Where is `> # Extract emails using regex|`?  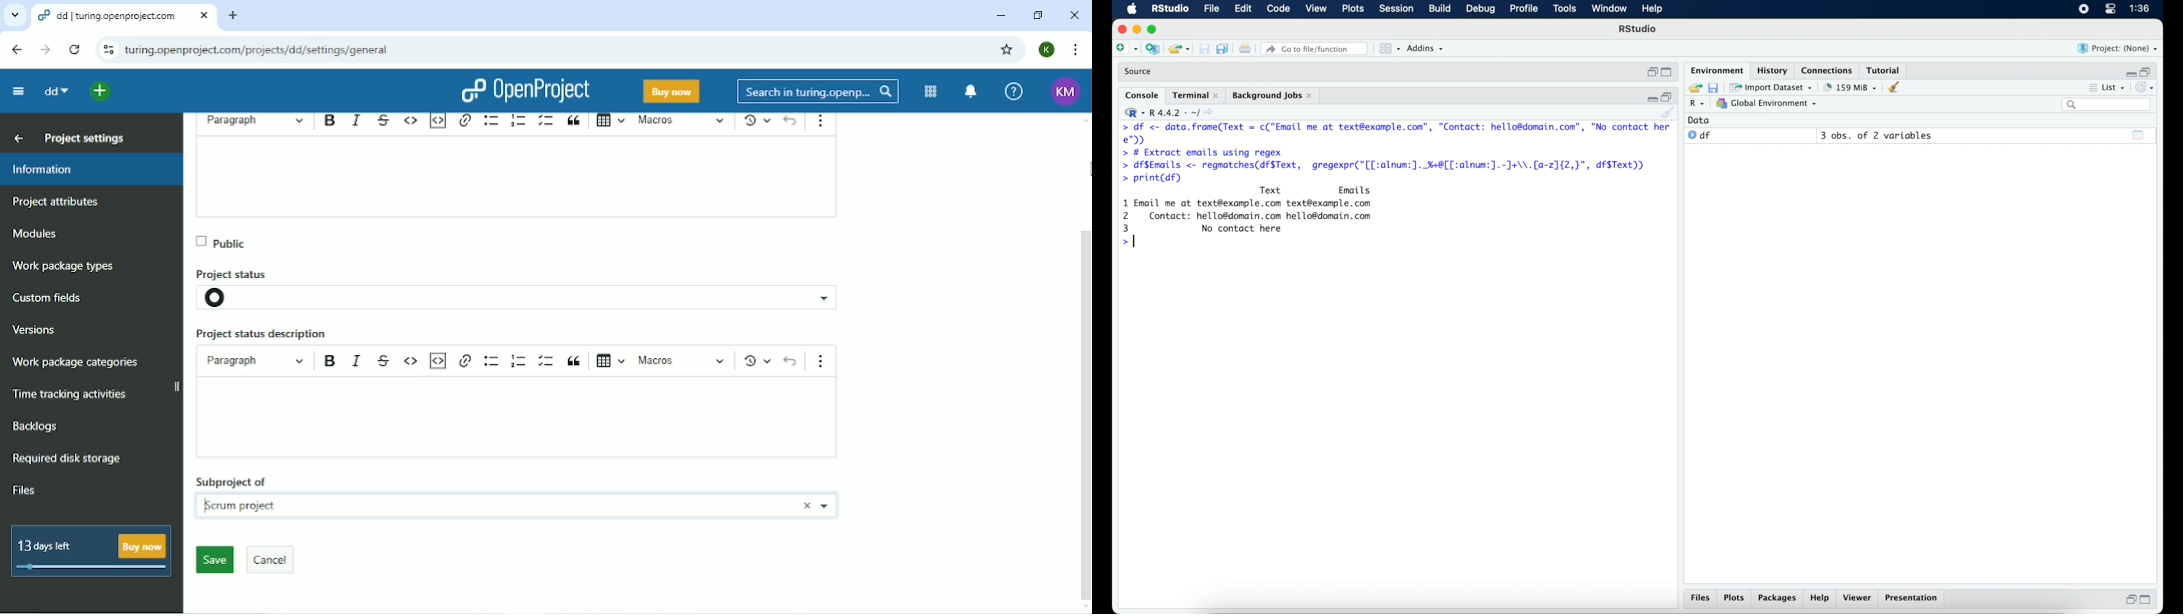
> # Extract emails using regex| is located at coordinates (1201, 152).